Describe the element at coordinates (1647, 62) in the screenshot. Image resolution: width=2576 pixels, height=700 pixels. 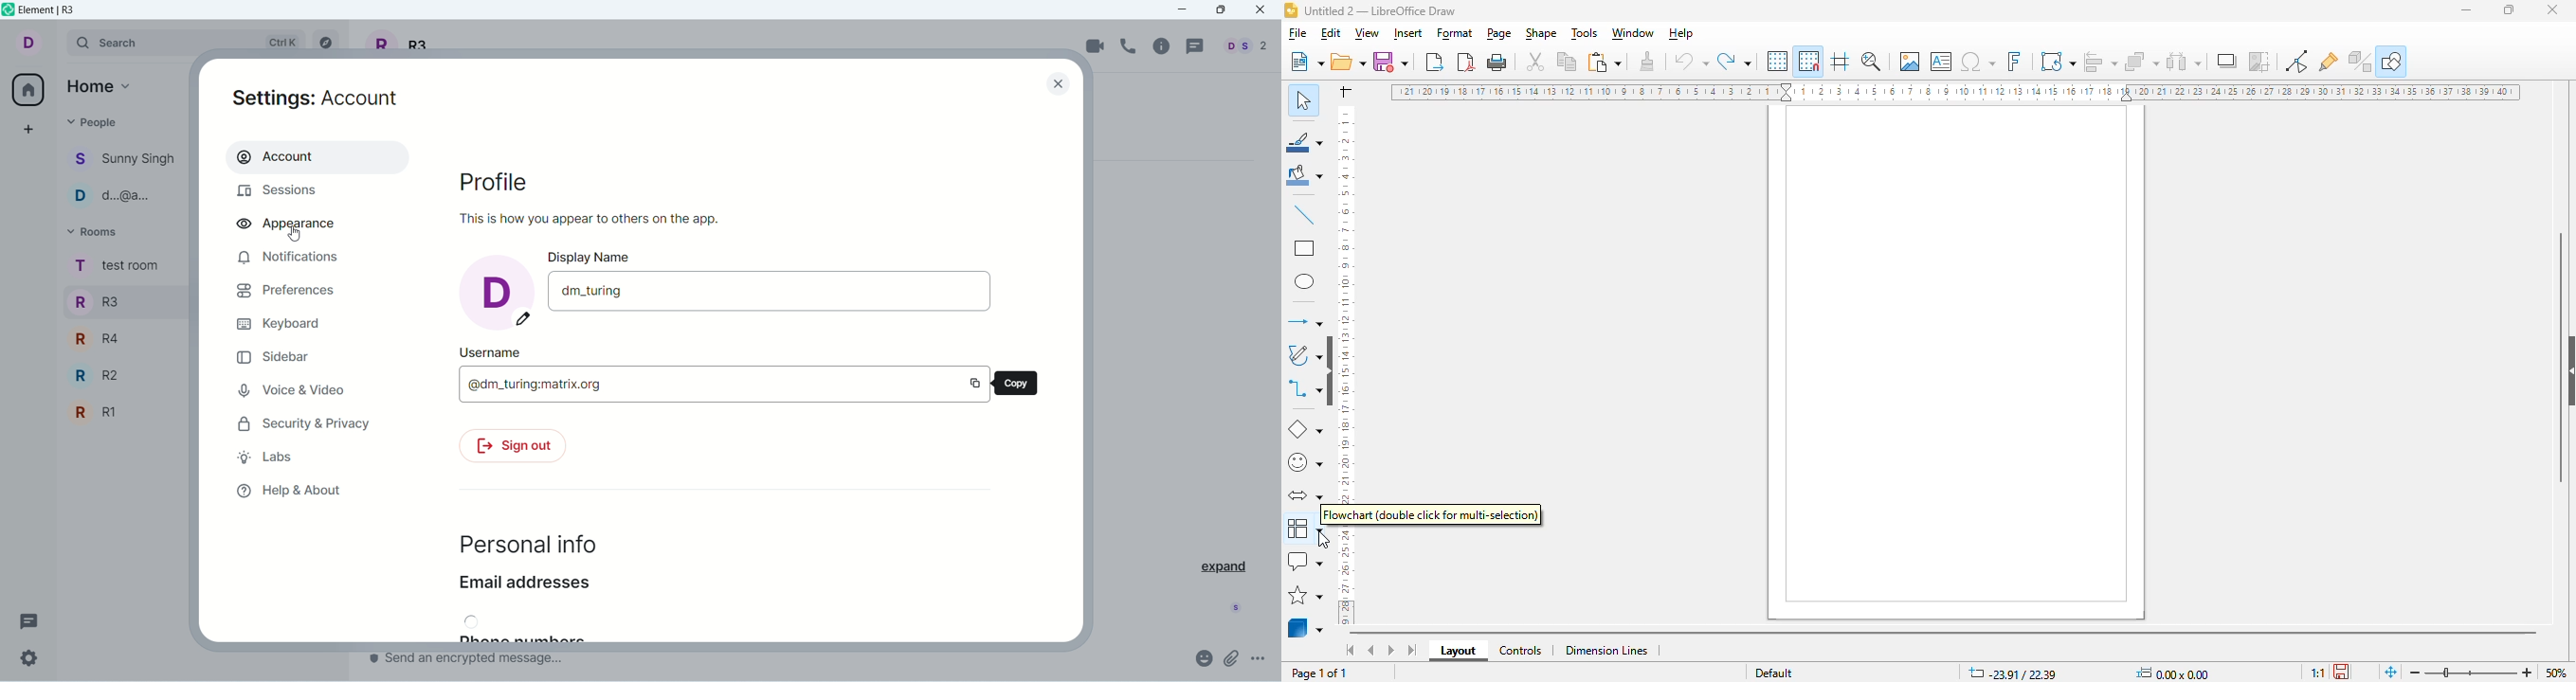
I see `clone formatting` at that location.